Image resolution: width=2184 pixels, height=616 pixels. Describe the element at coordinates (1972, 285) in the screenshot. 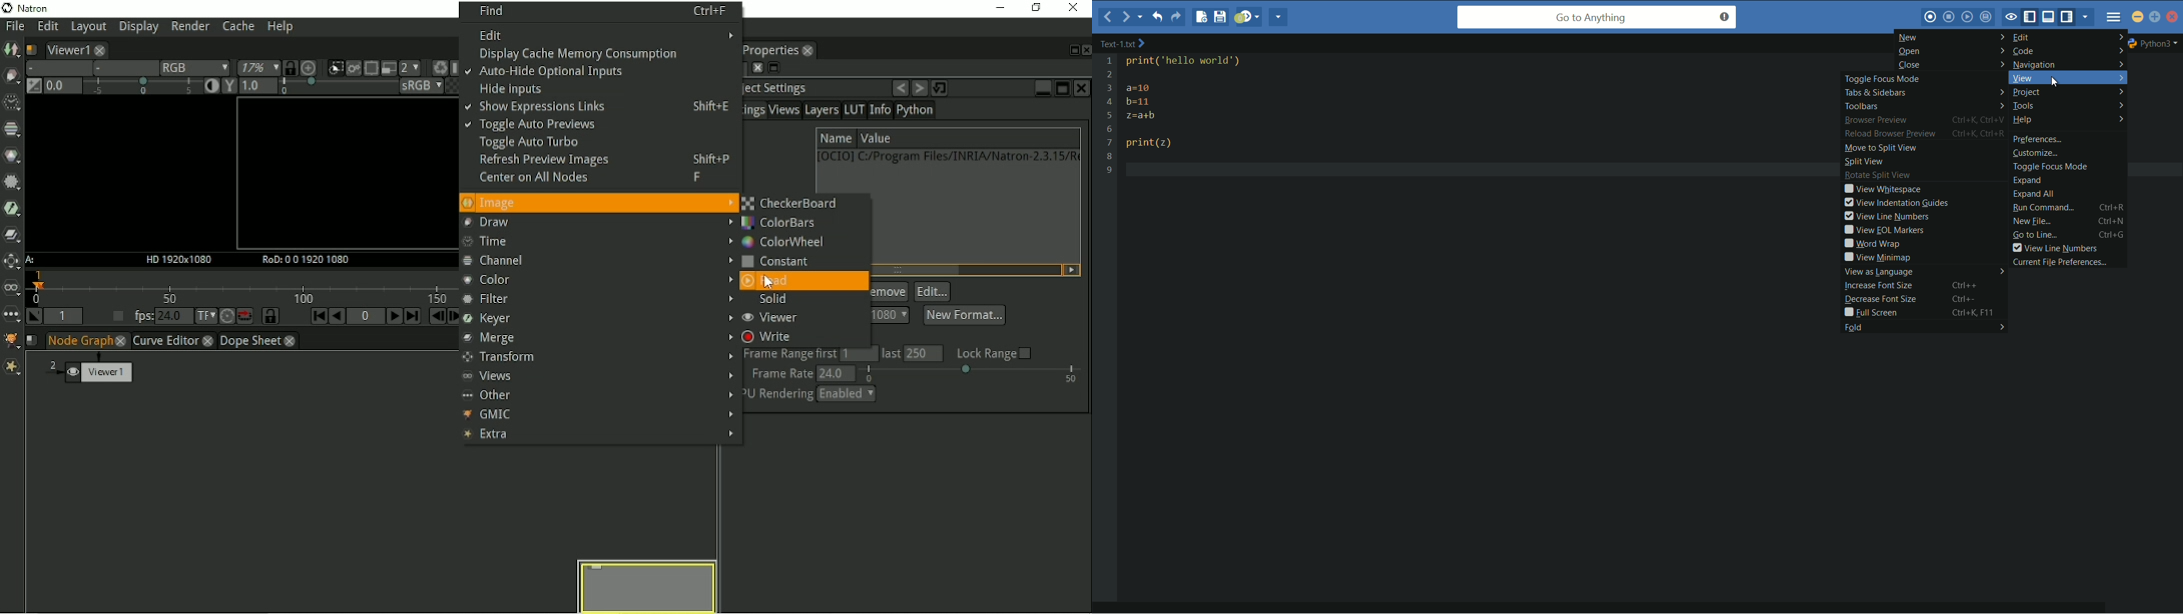

I see `Ctrl++` at that location.